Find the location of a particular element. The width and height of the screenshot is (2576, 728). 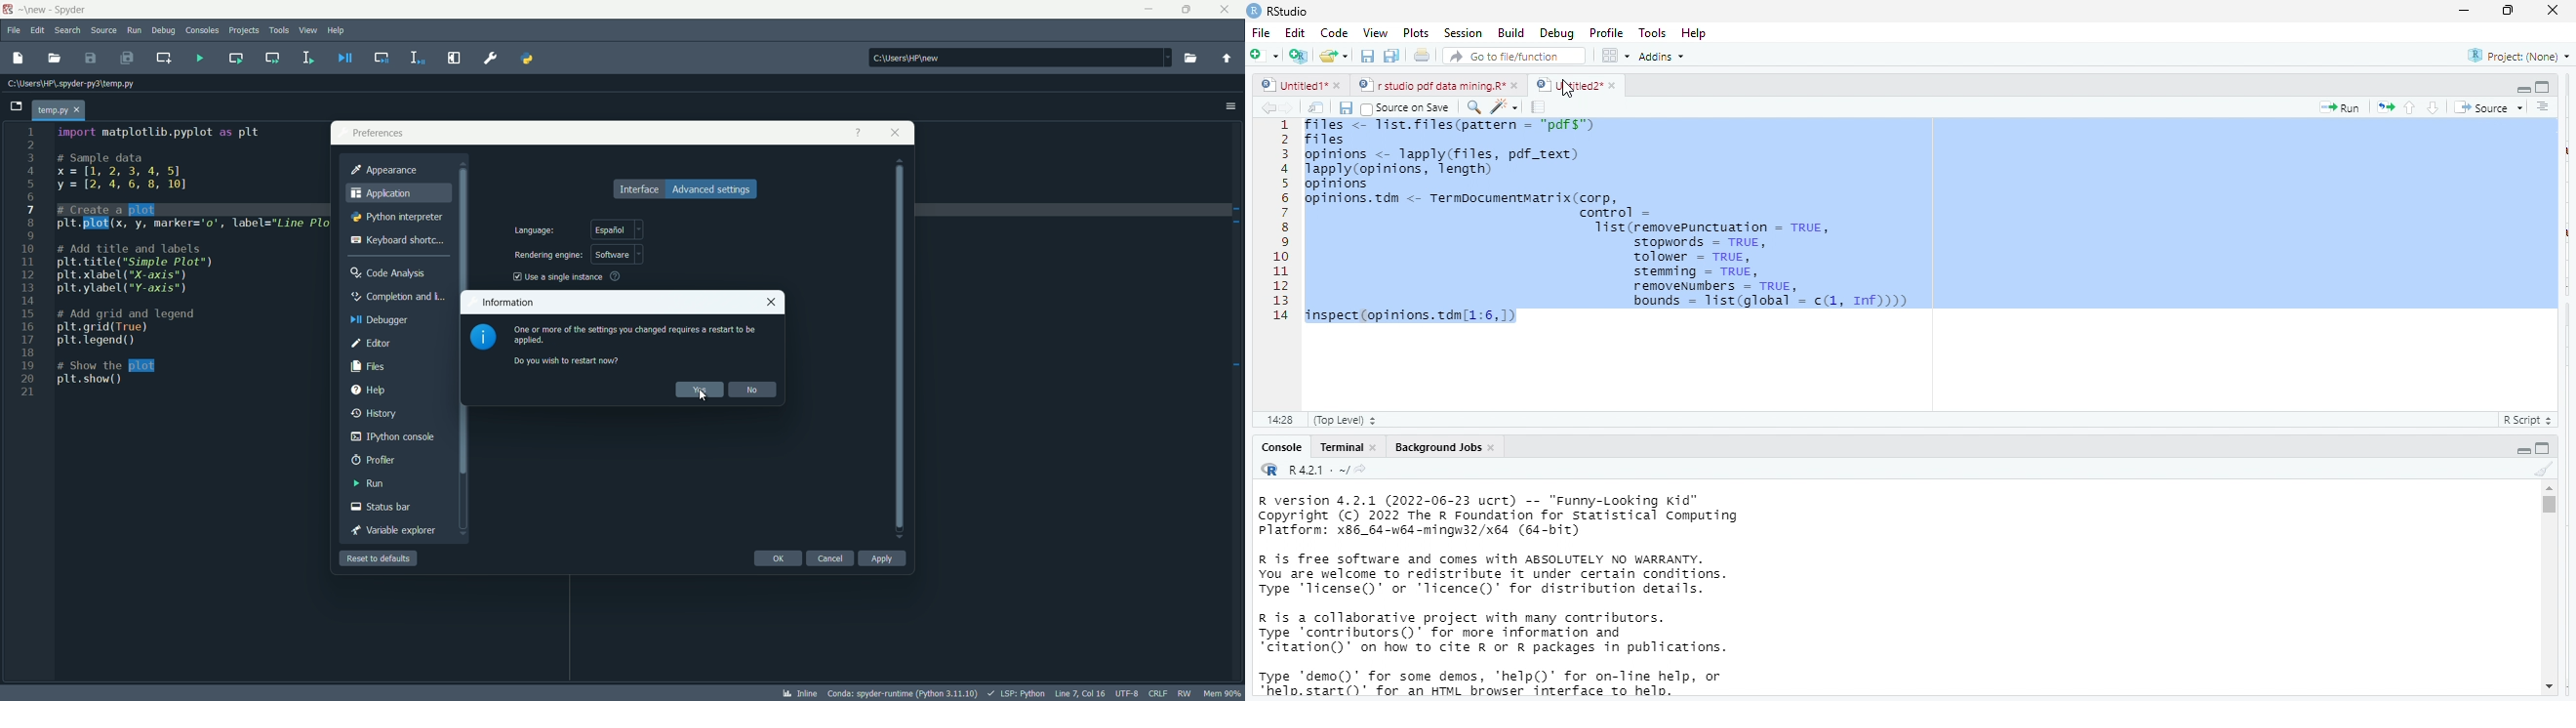

new file is located at coordinates (1263, 55).